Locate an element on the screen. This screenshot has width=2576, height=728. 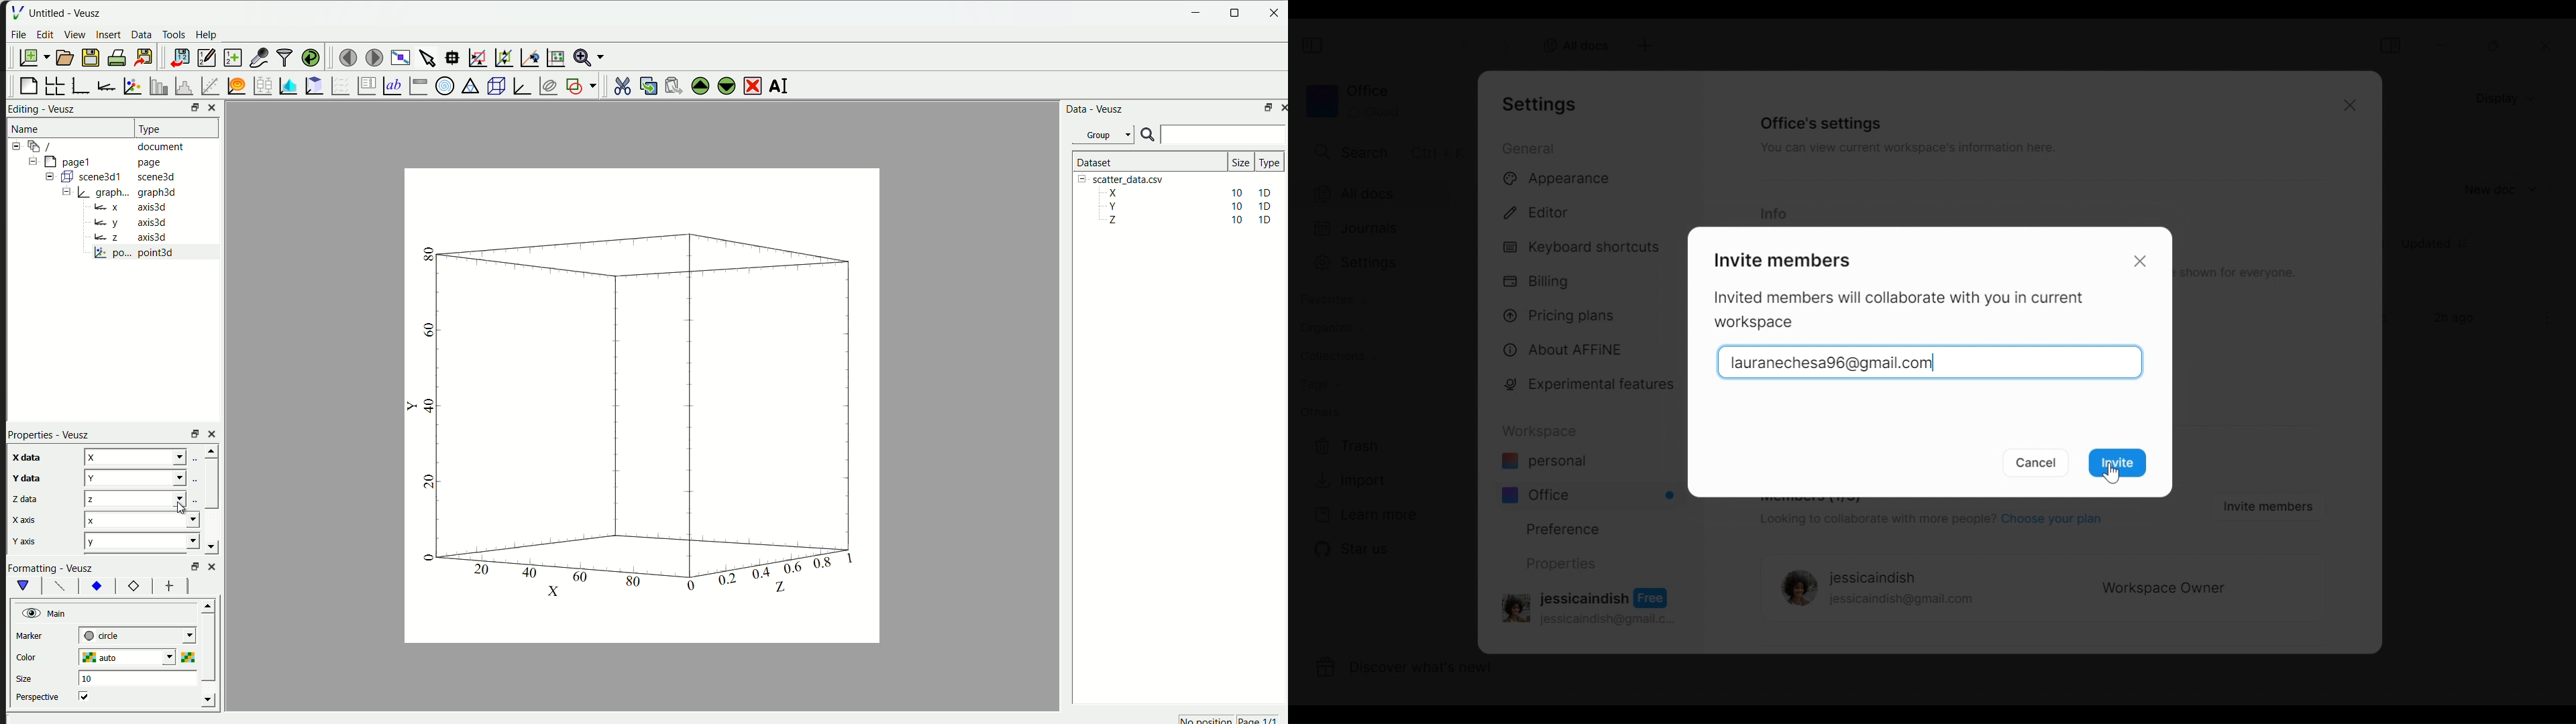
open a document is located at coordinates (64, 57).